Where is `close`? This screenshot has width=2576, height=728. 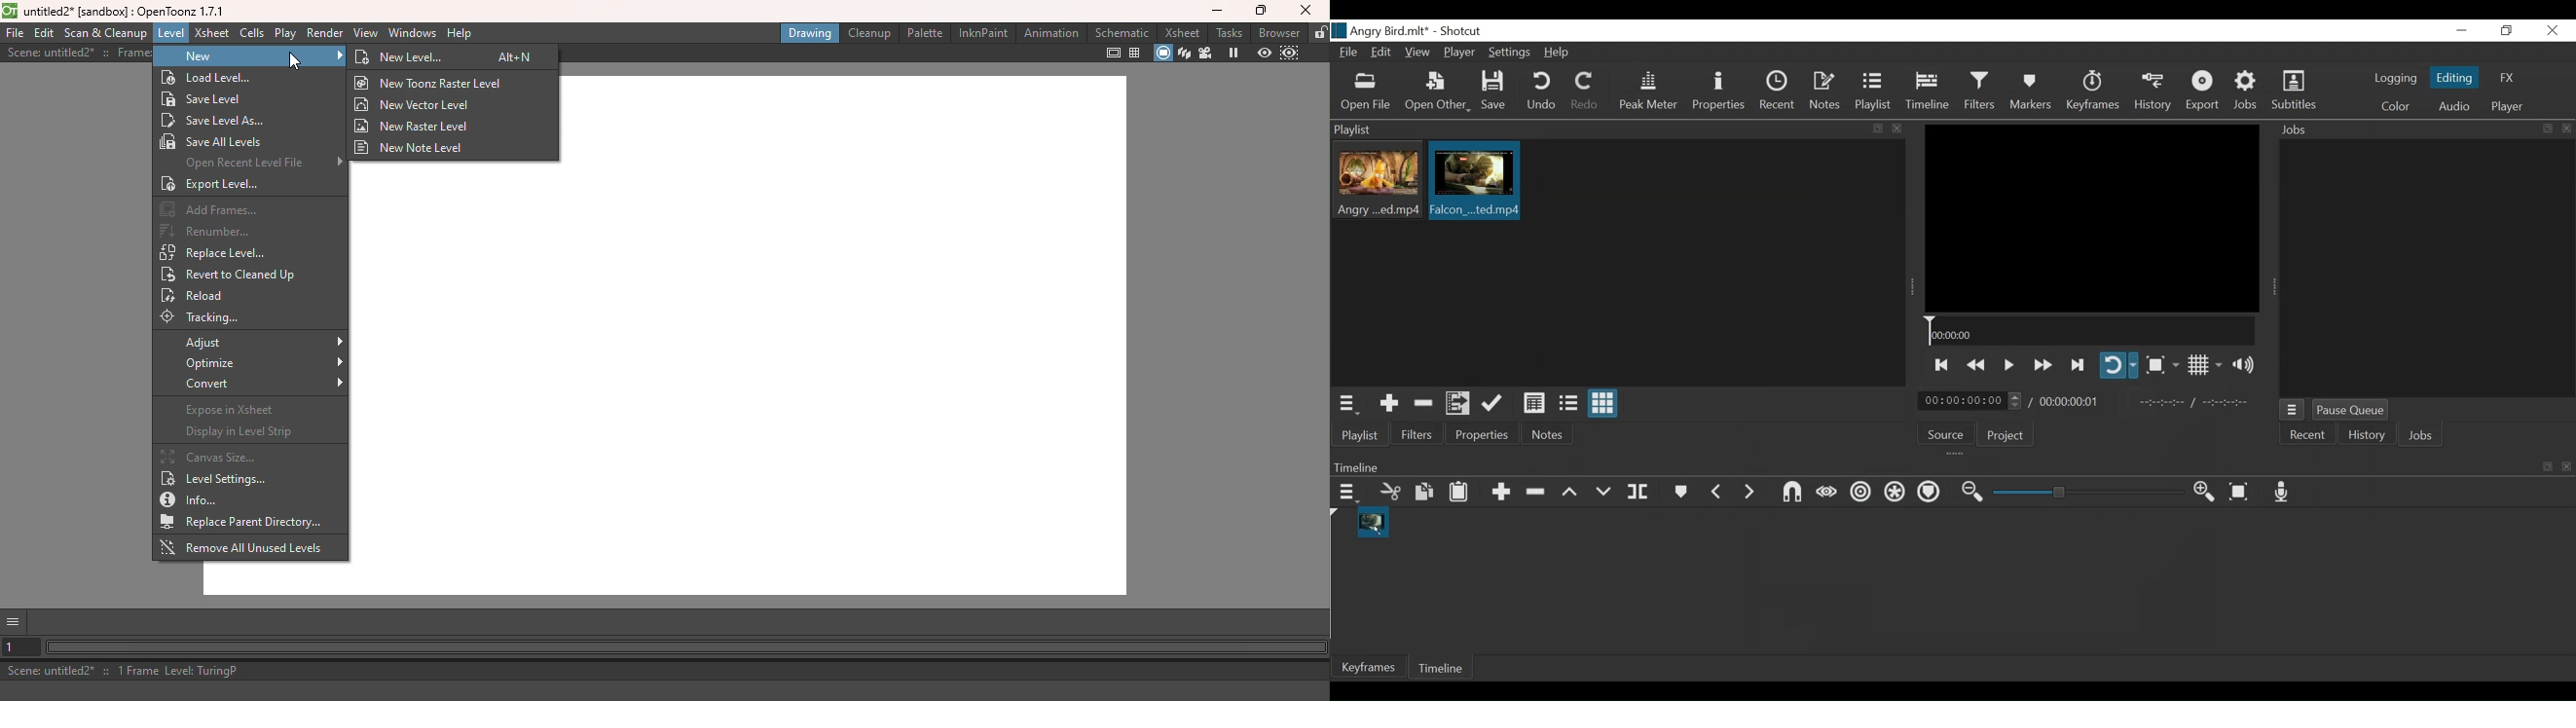
close is located at coordinates (2567, 129).